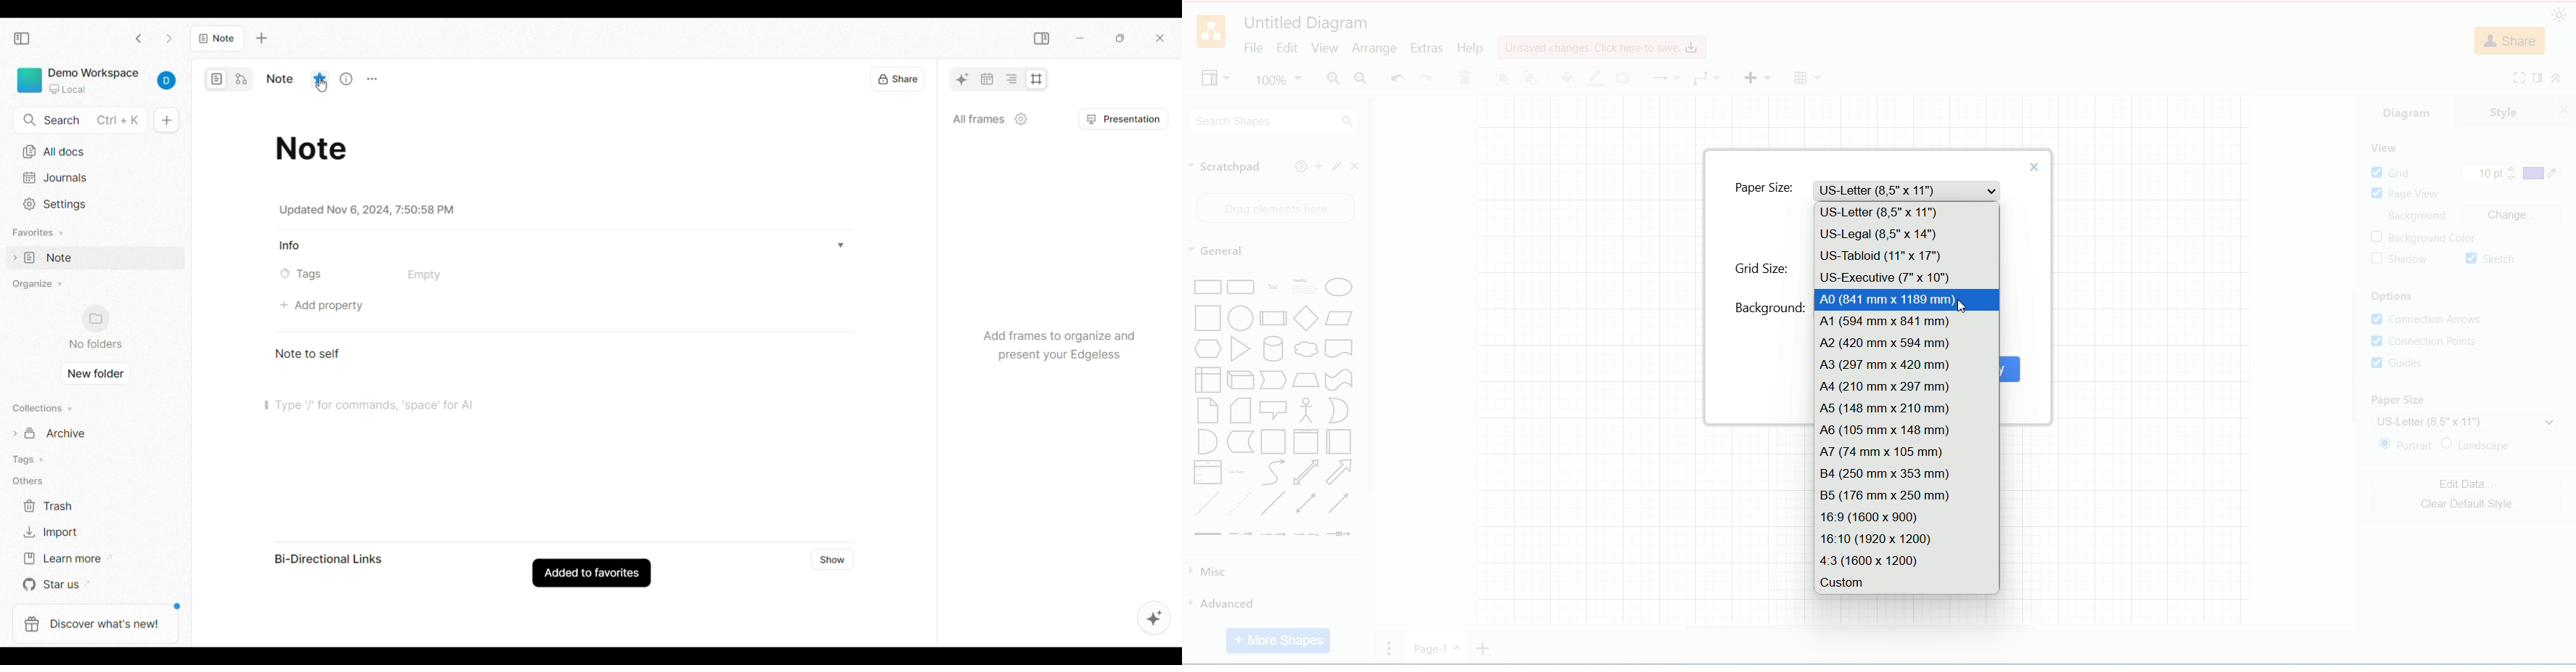 Image resolution: width=2576 pixels, height=672 pixels. I want to click on landscape, so click(2487, 445).